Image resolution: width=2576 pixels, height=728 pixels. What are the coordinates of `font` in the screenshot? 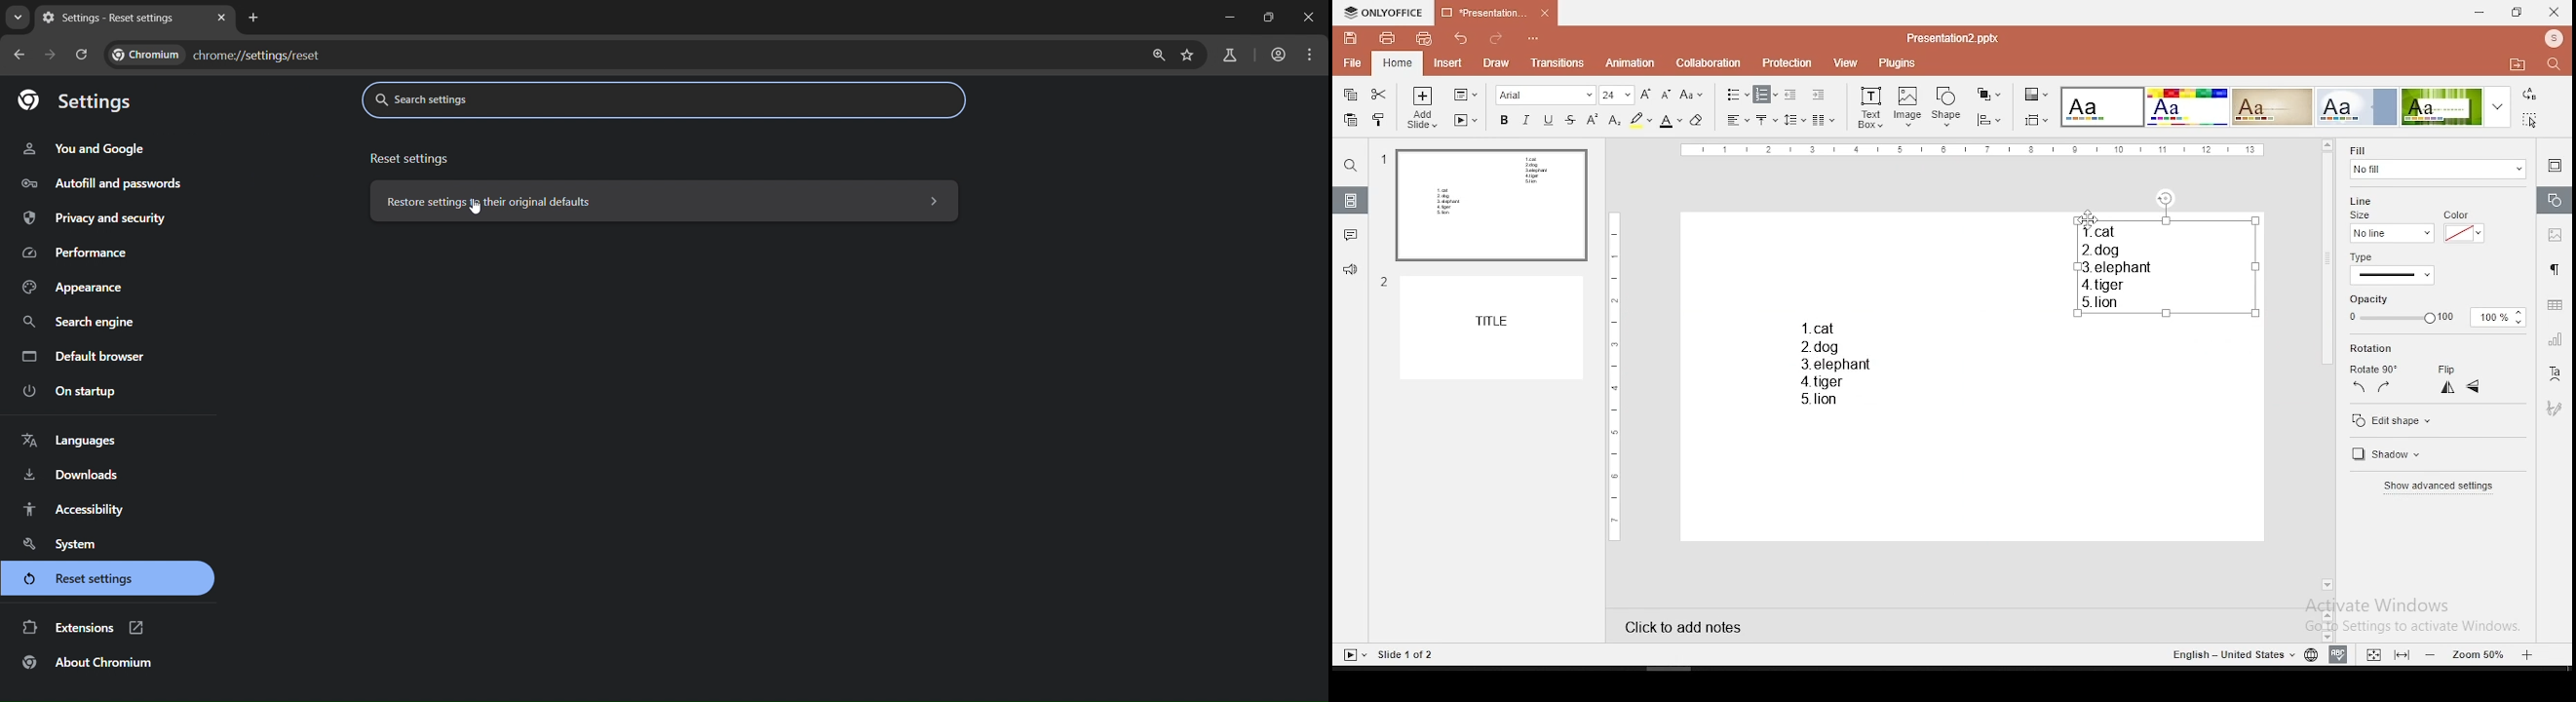 It's located at (1547, 95).